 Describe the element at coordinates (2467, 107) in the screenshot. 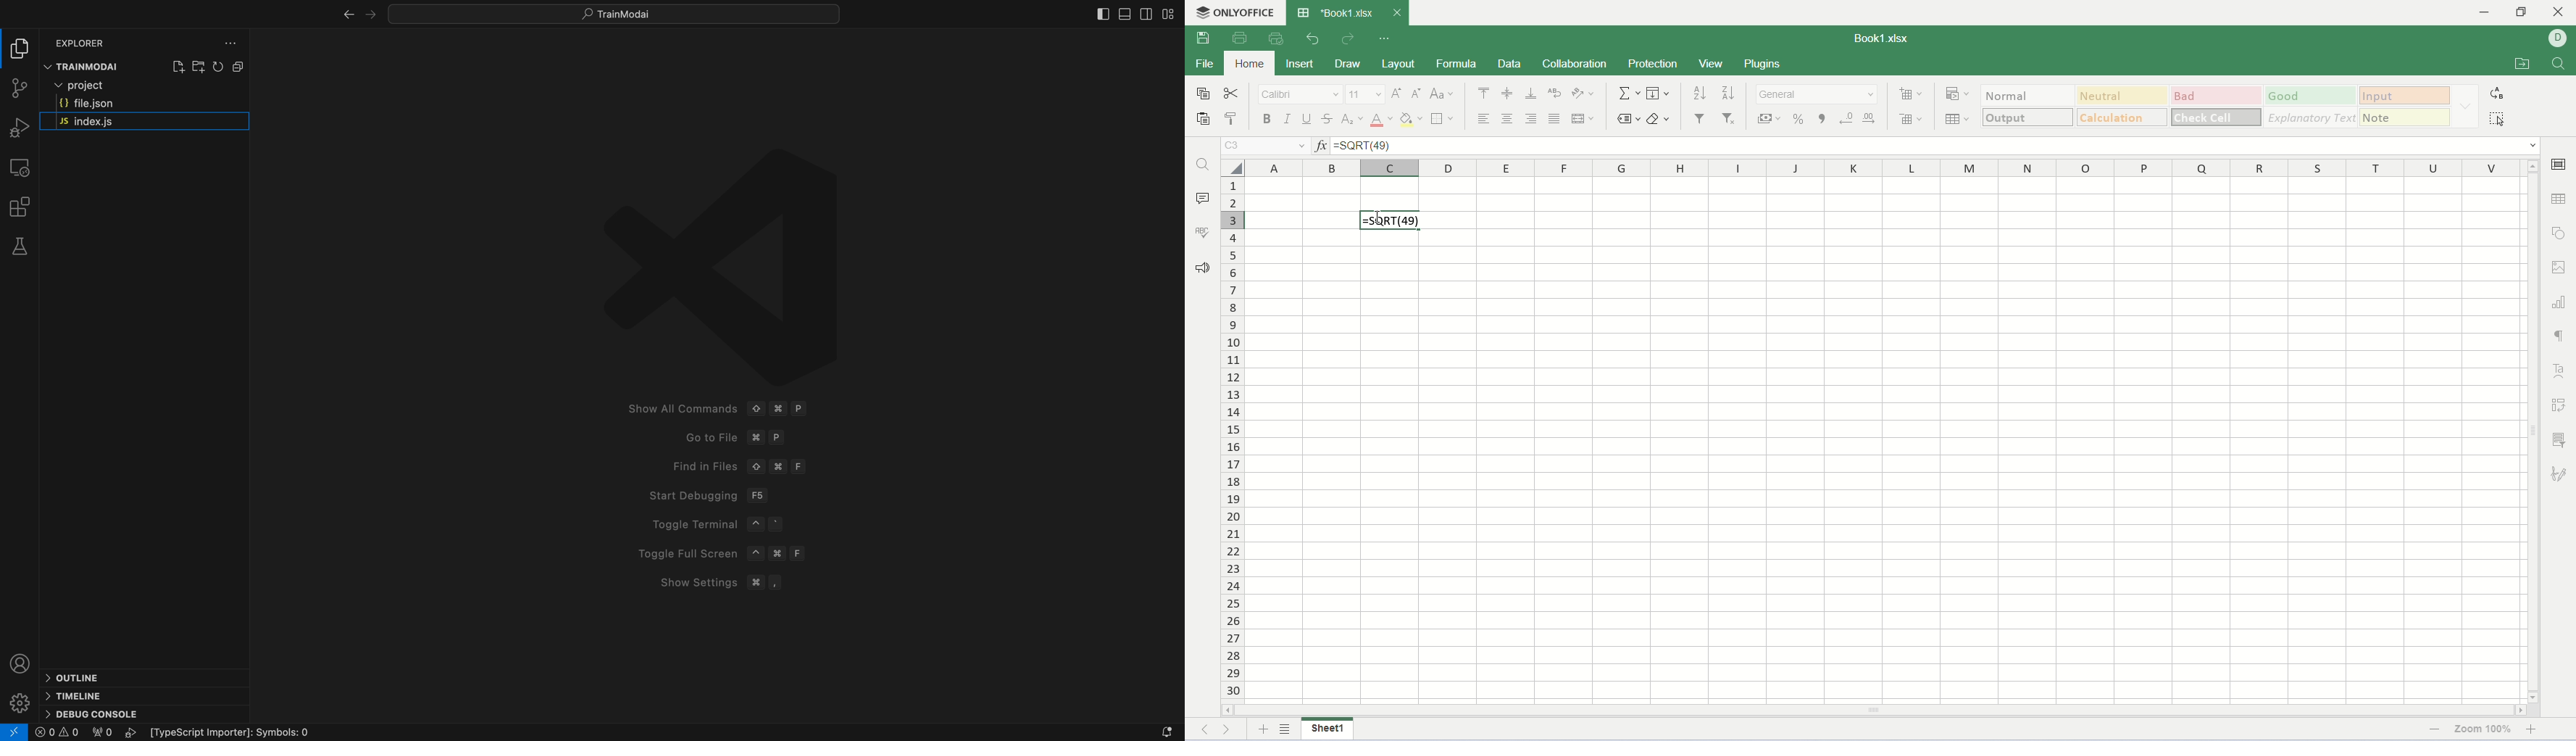

I see `style option` at that location.